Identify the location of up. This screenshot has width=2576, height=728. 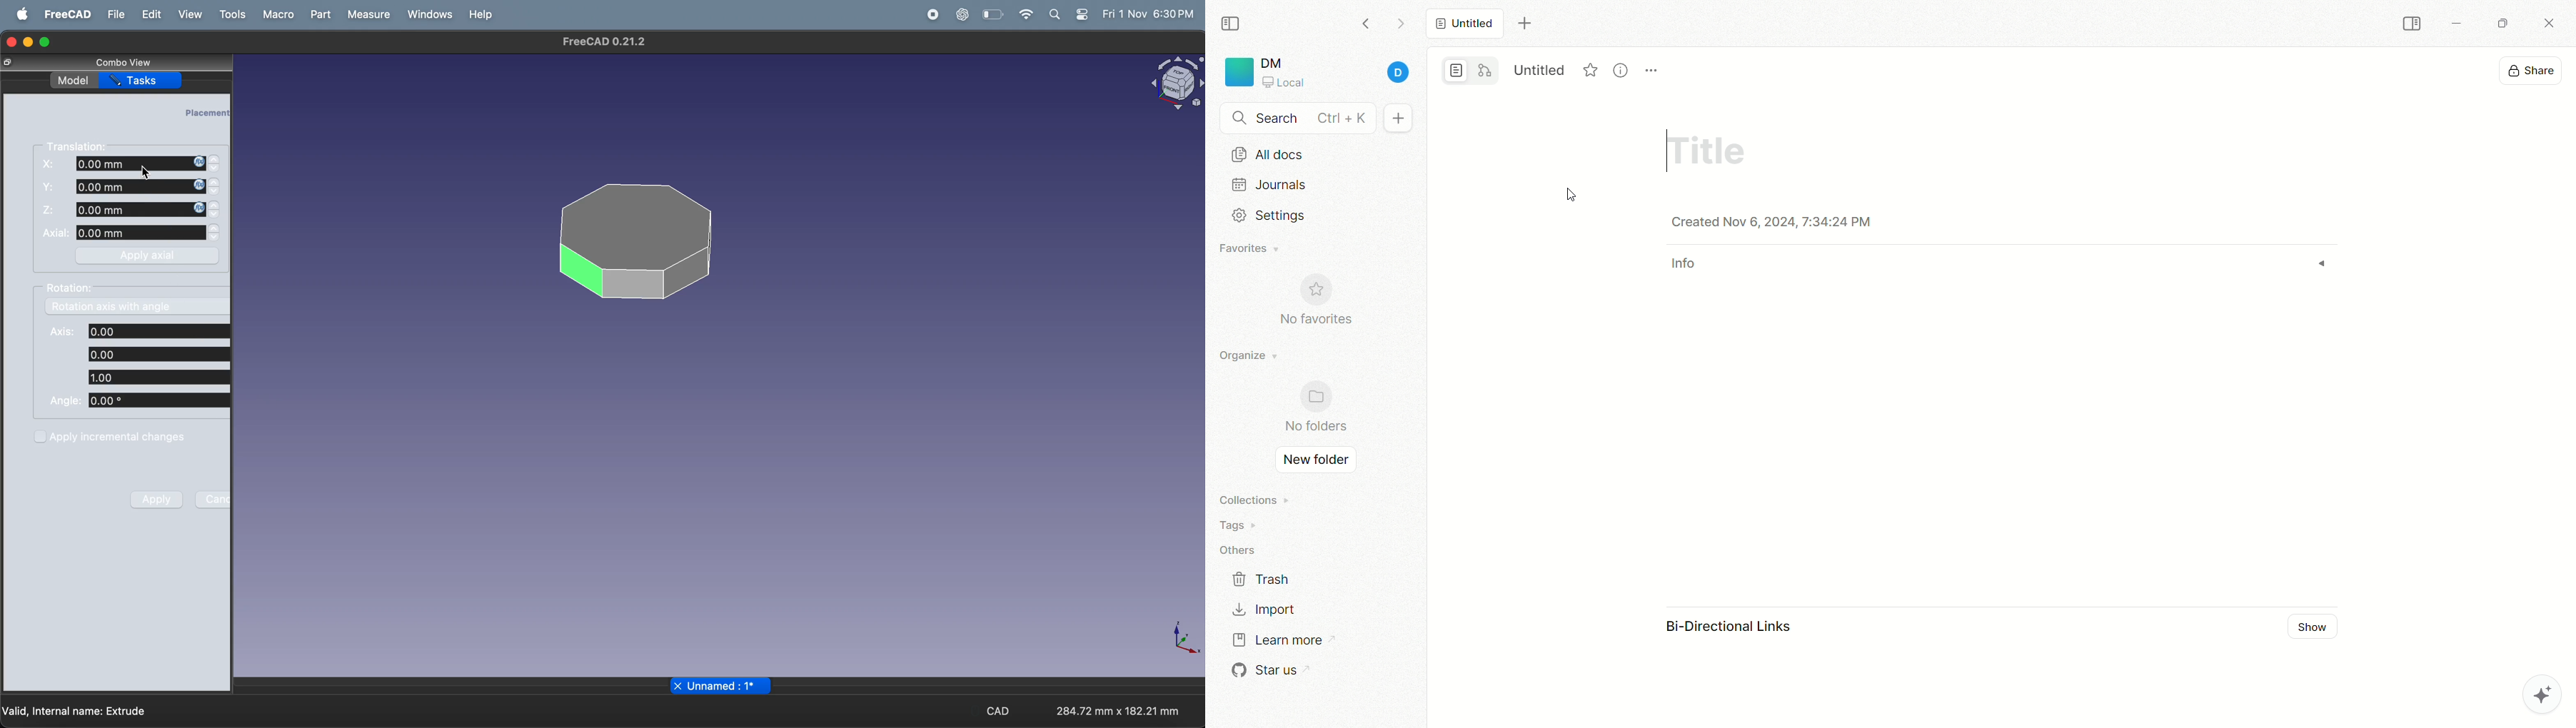
(215, 205).